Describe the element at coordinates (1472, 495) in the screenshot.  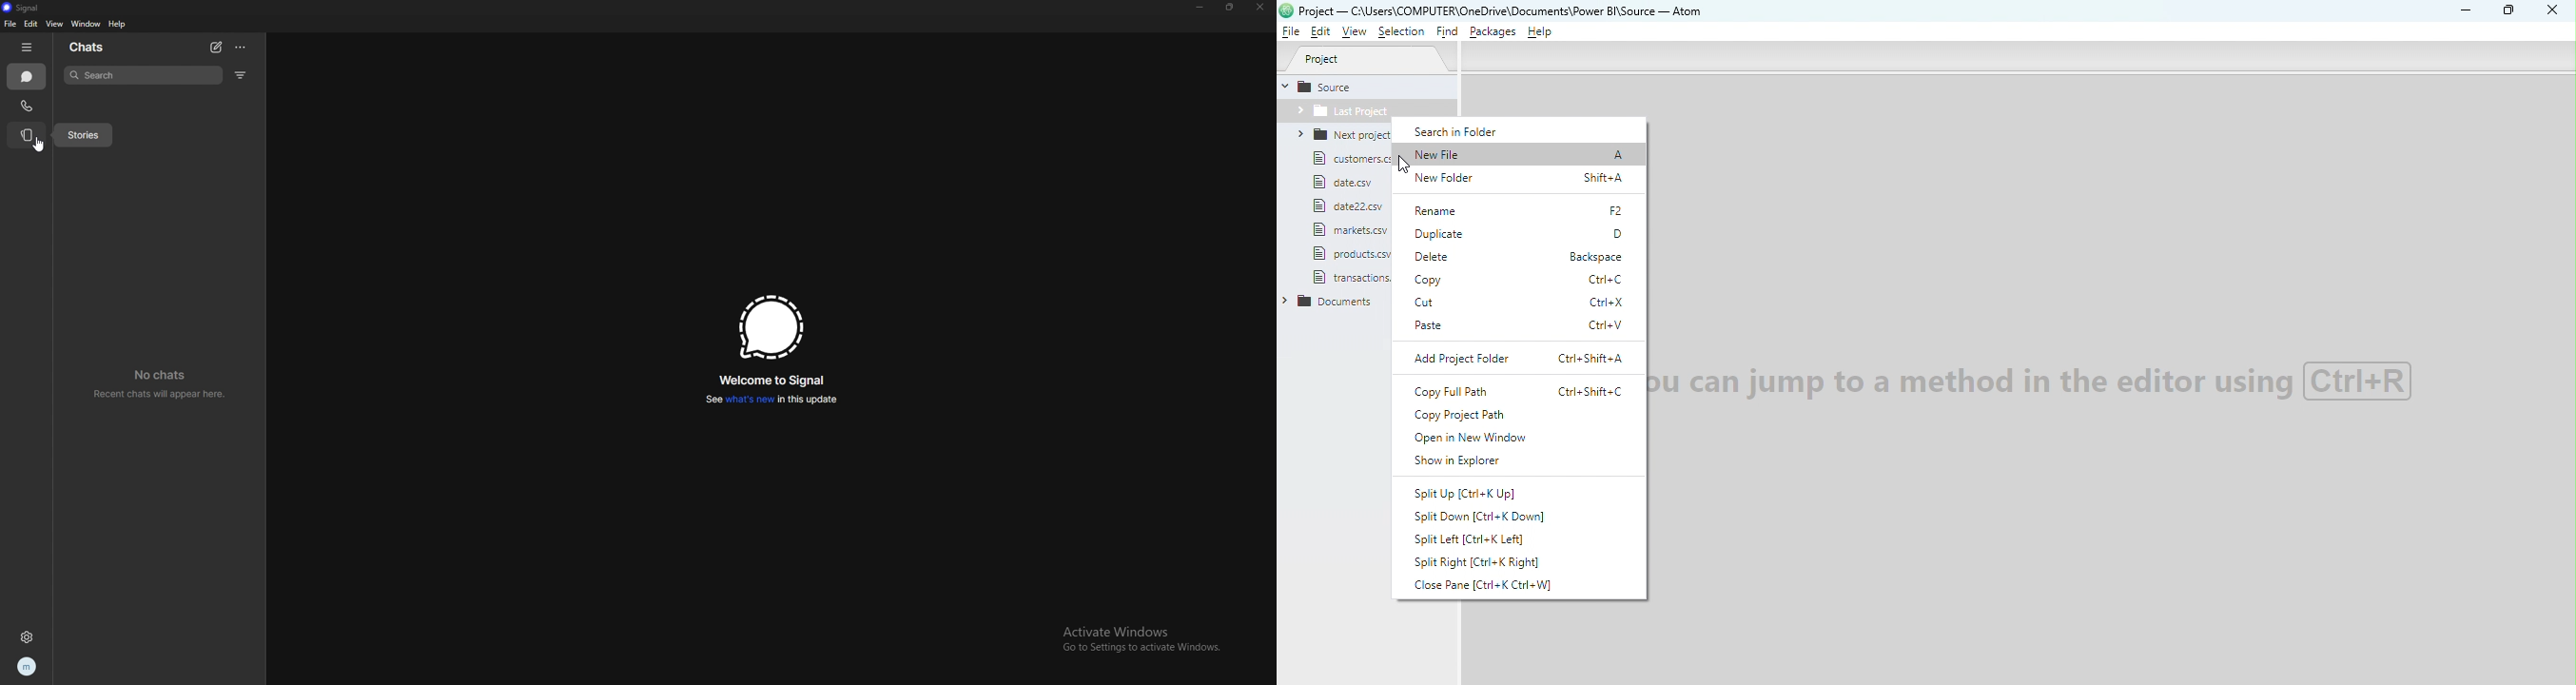
I see `Split up` at that location.